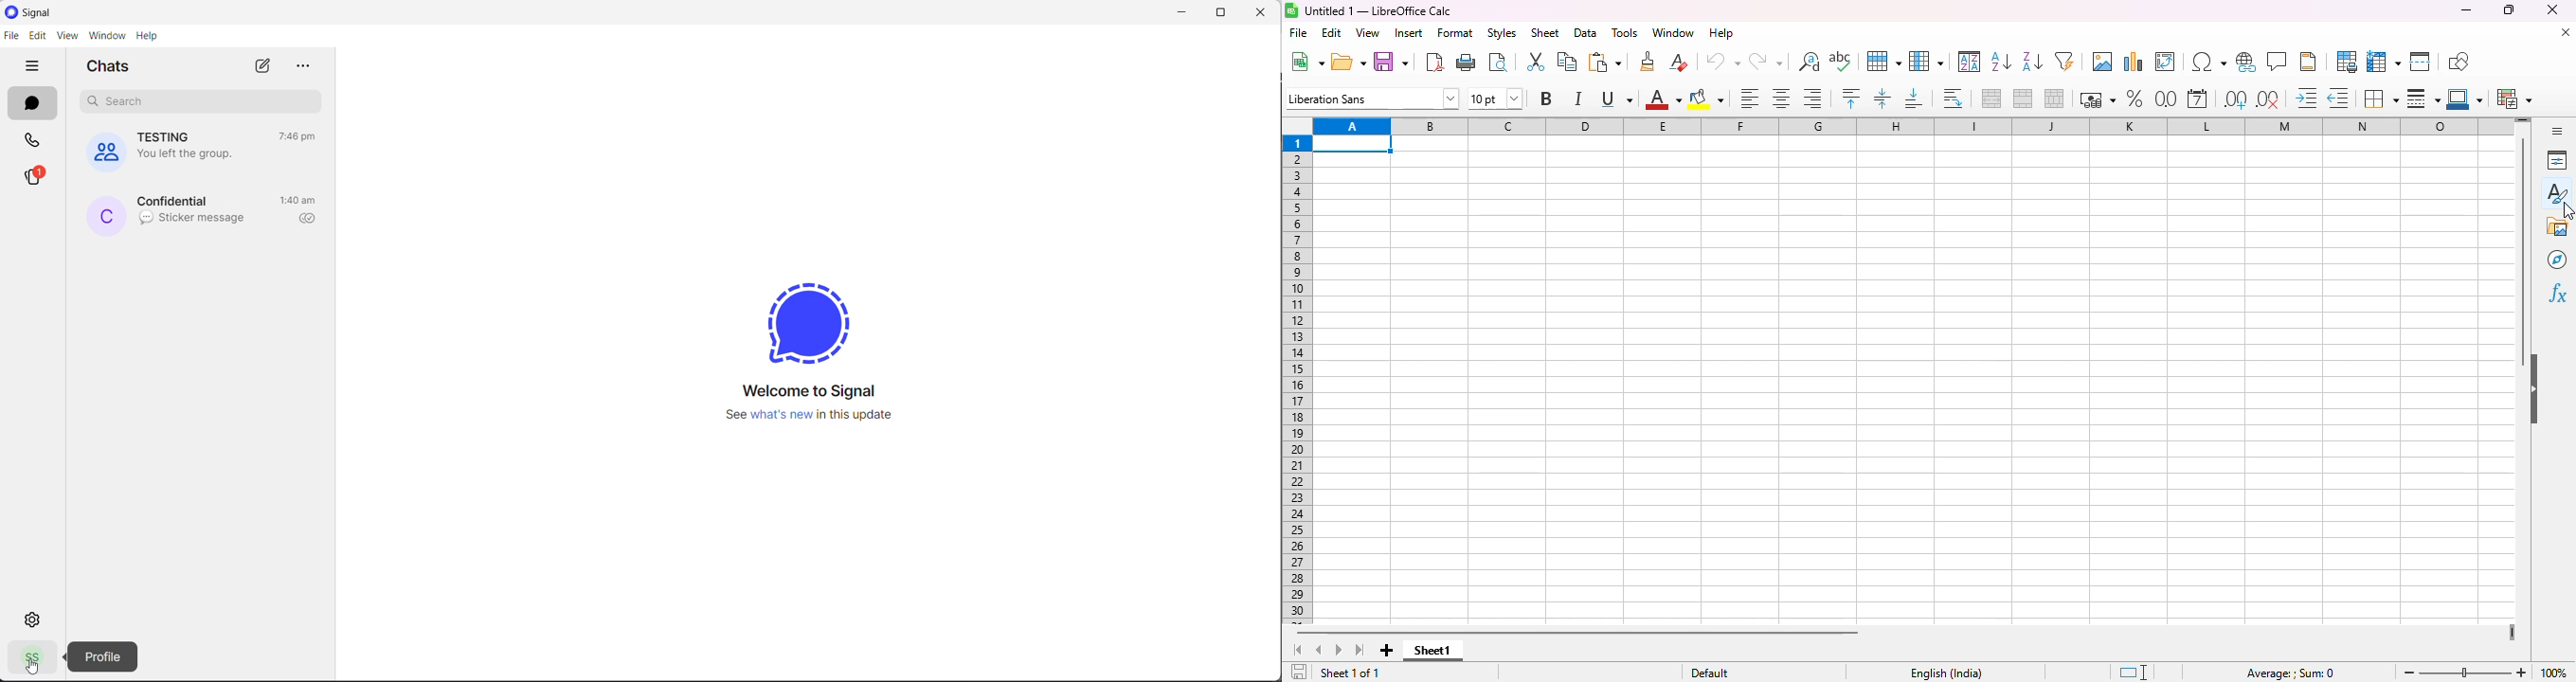 This screenshot has height=700, width=2576. What do you see at coordinates (2001, 61) in the screenshot?
I see `sort ascending` at bounding box center [2001, 61].